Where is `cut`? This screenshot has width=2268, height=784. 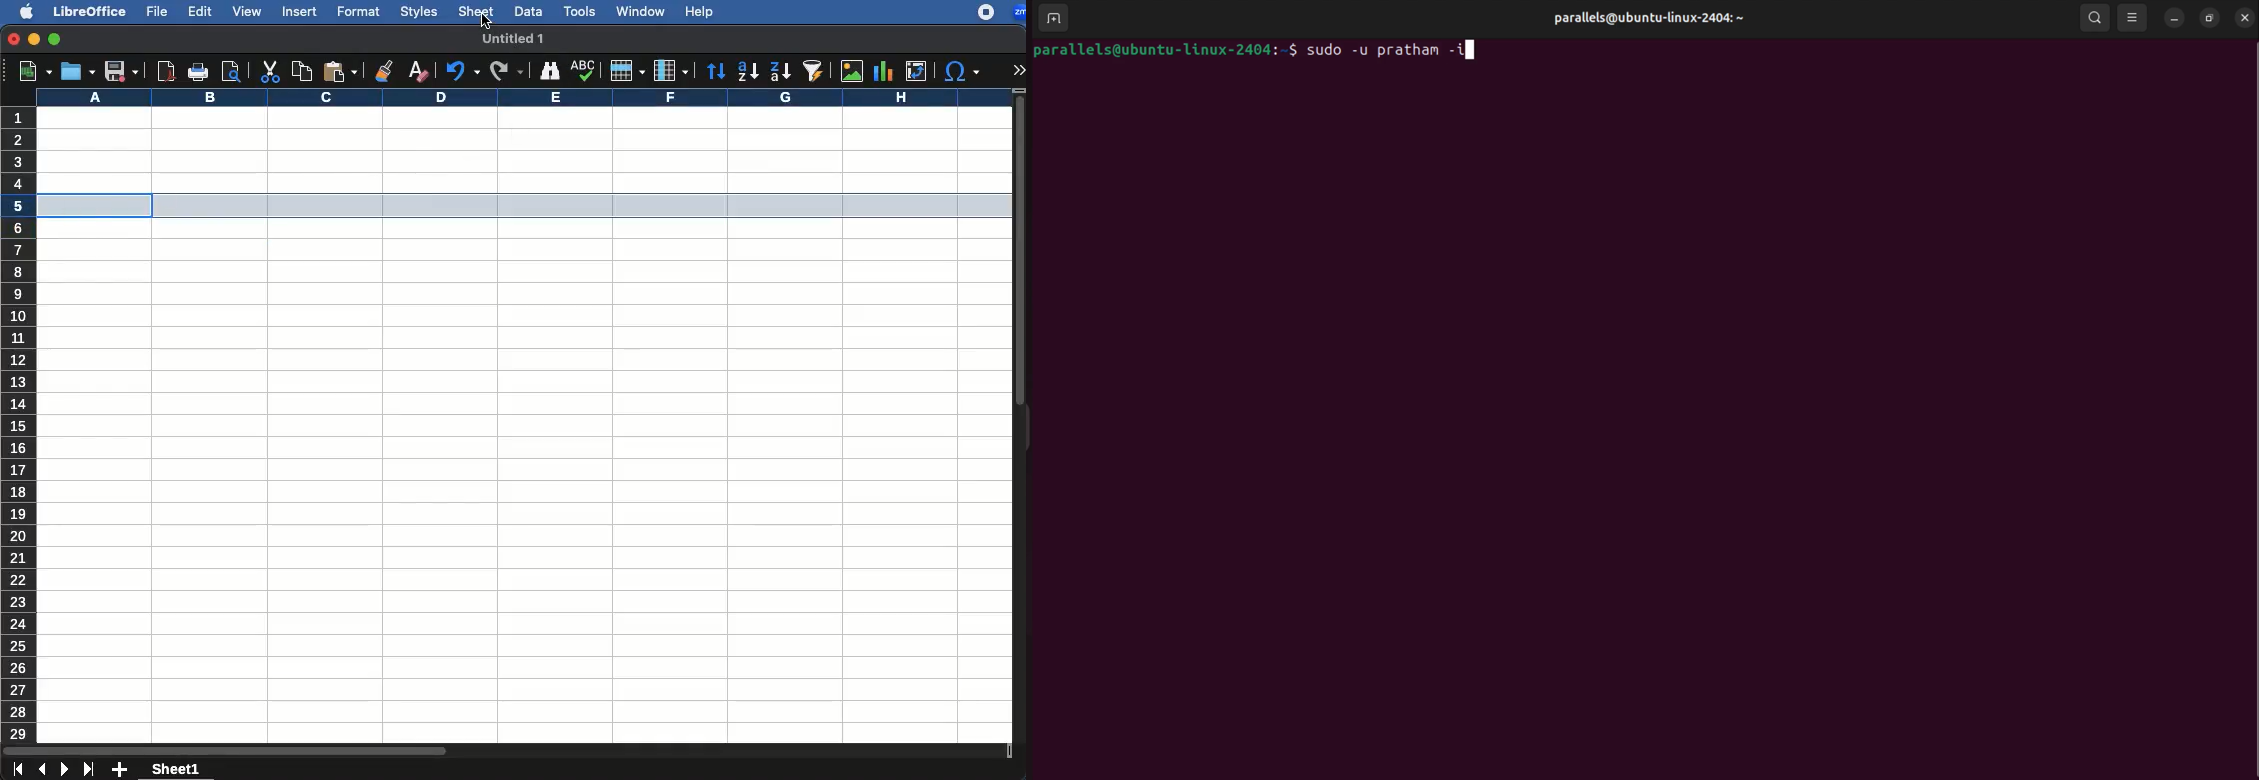 cut is located at coordinates (271, 71).